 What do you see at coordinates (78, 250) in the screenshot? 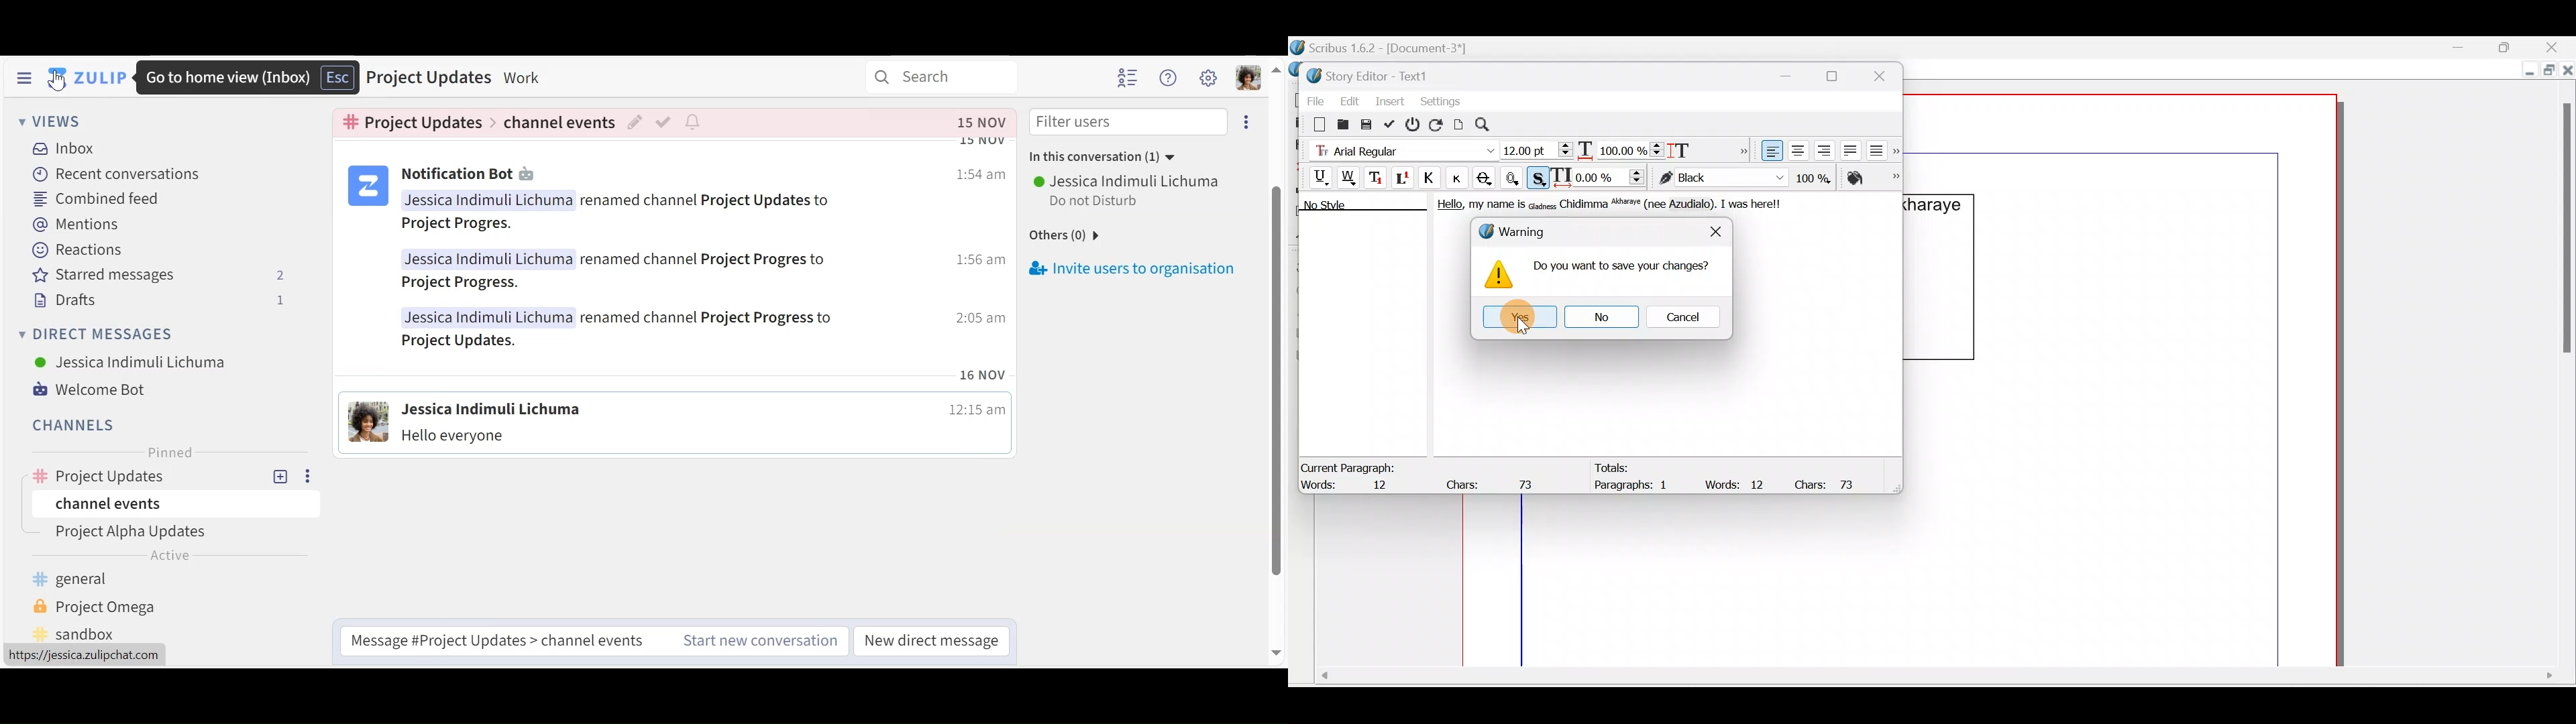
I see `Reactions` at bounding box center [78, 250].